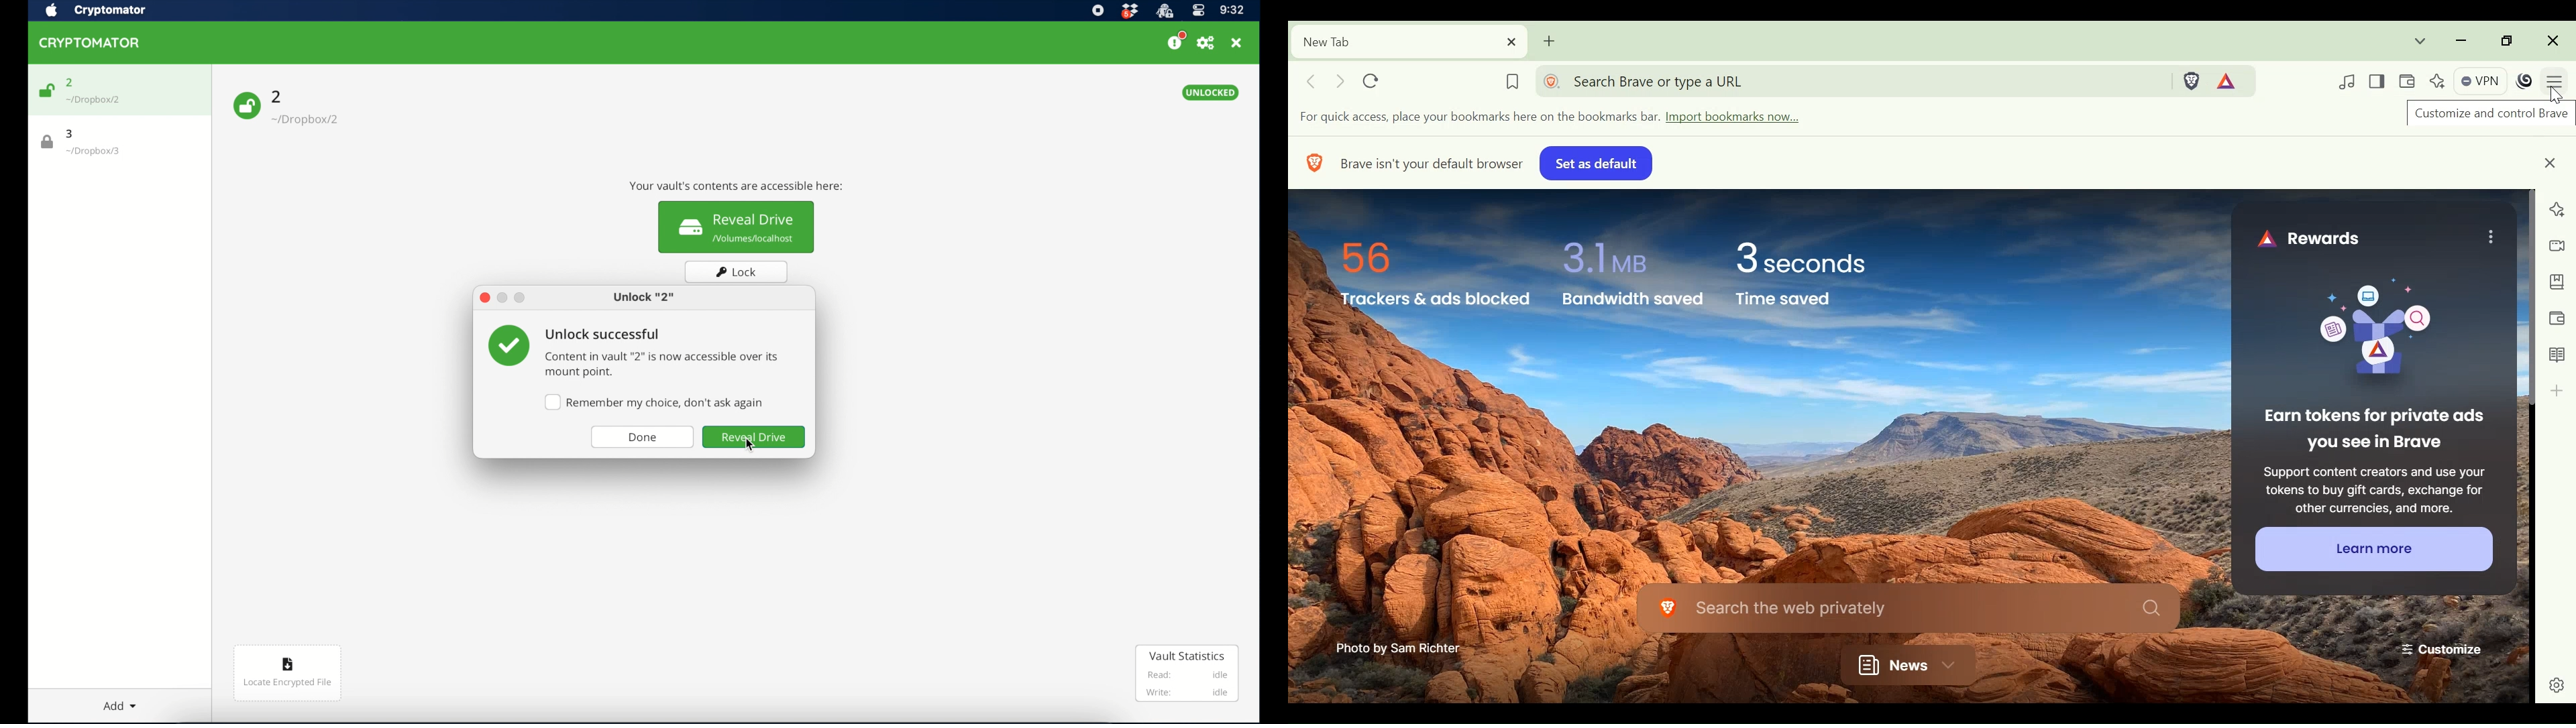 The image size is (2576, 728). I want to click on vault location, so click(306, 117).